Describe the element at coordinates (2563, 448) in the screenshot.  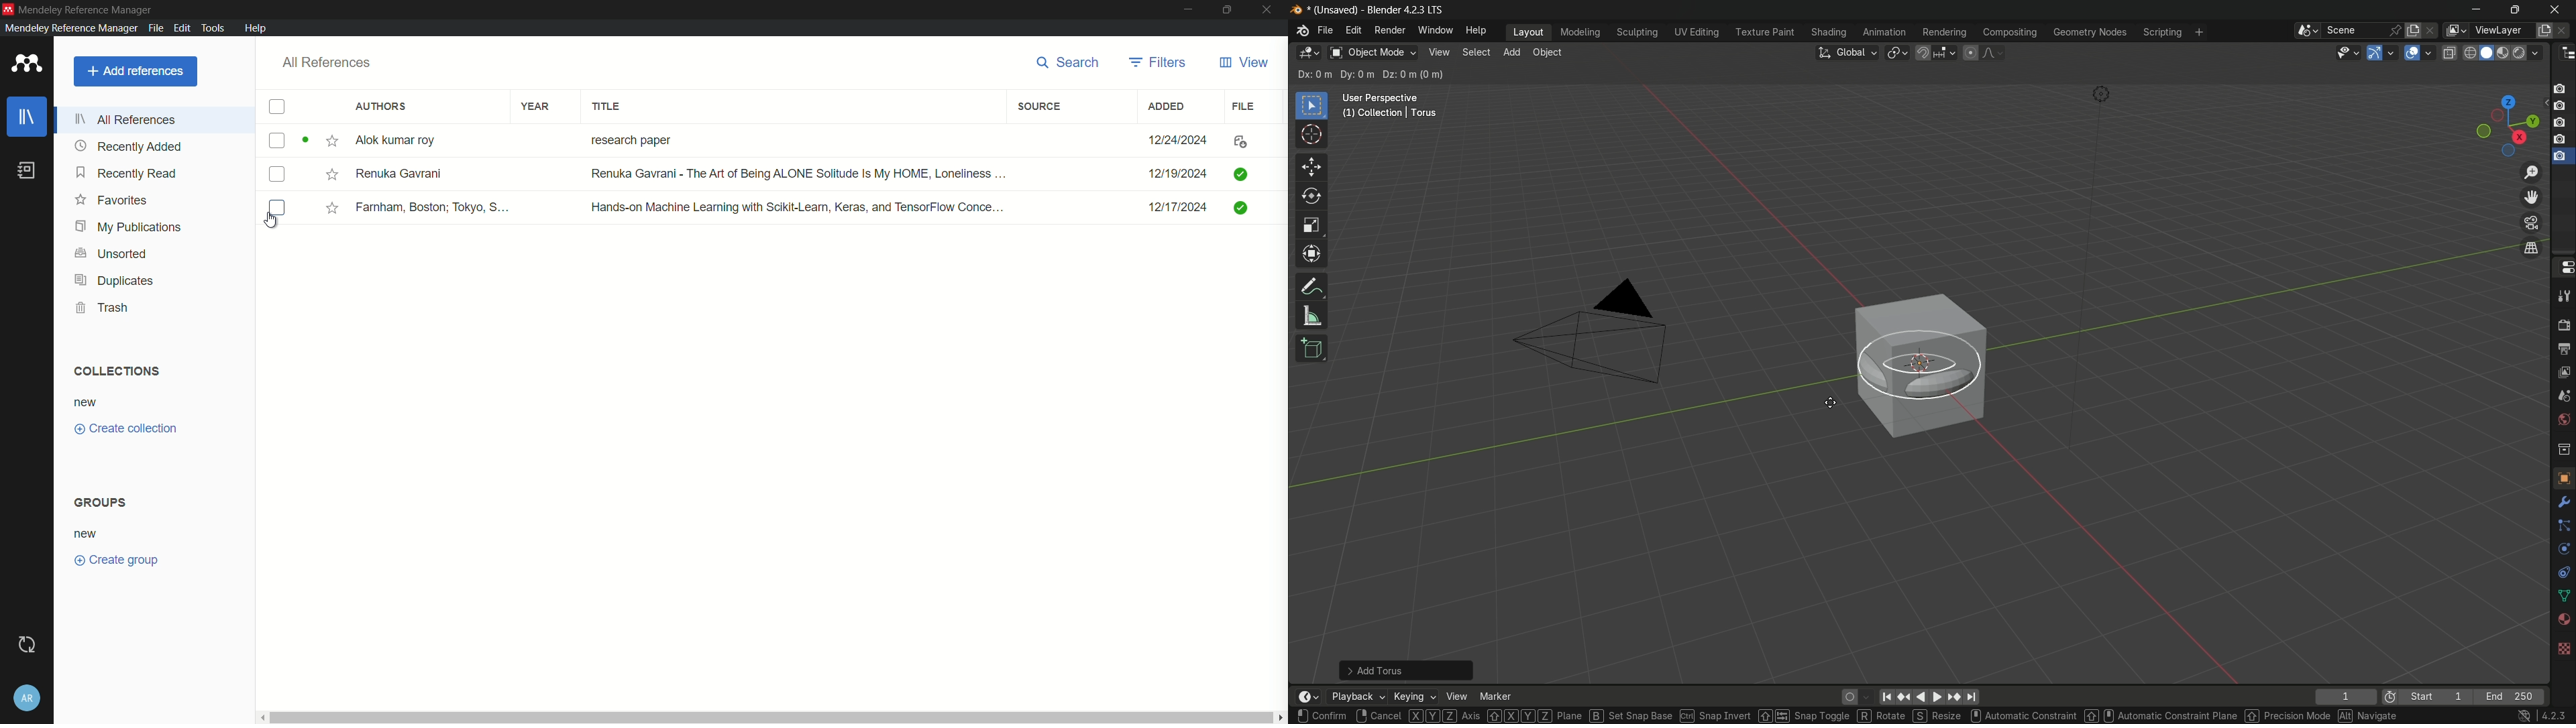
I see `collection` at that location.